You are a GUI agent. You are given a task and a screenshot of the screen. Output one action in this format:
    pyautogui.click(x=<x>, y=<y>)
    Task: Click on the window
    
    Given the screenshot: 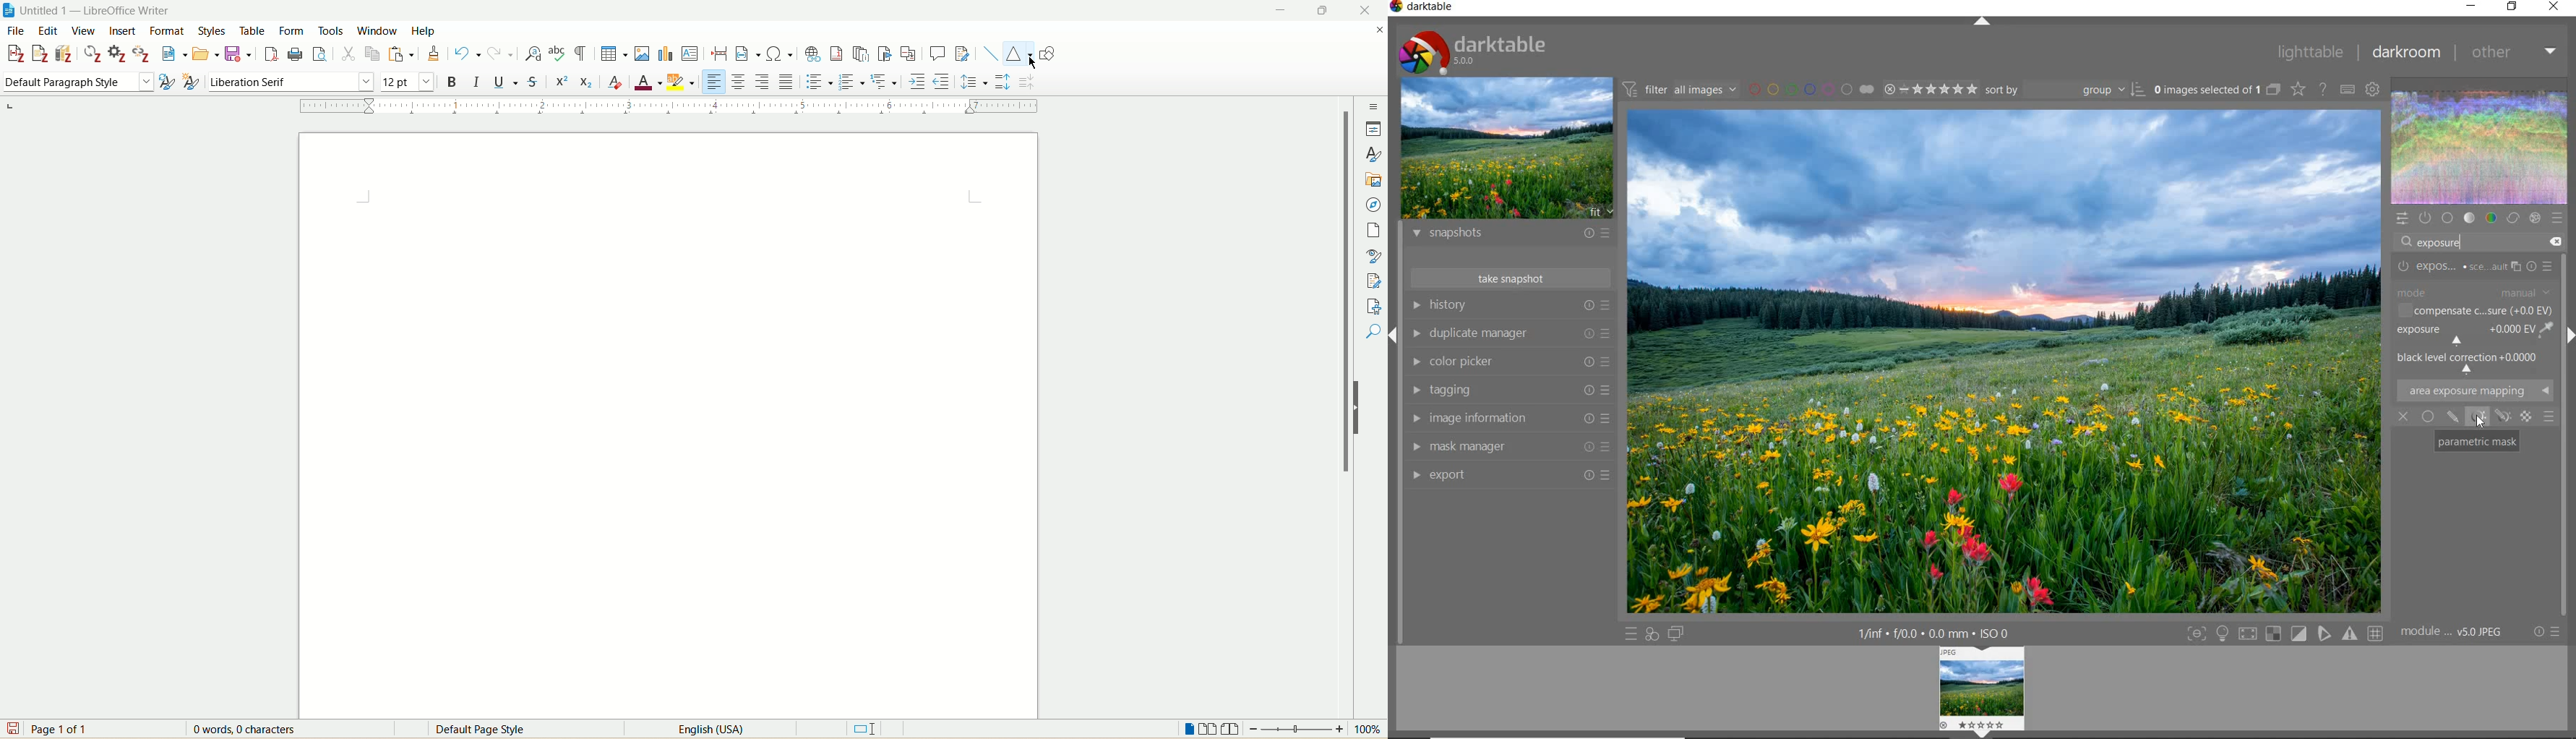 What is the action you would take?
    pyautogui.click(x=379, y=28)
    